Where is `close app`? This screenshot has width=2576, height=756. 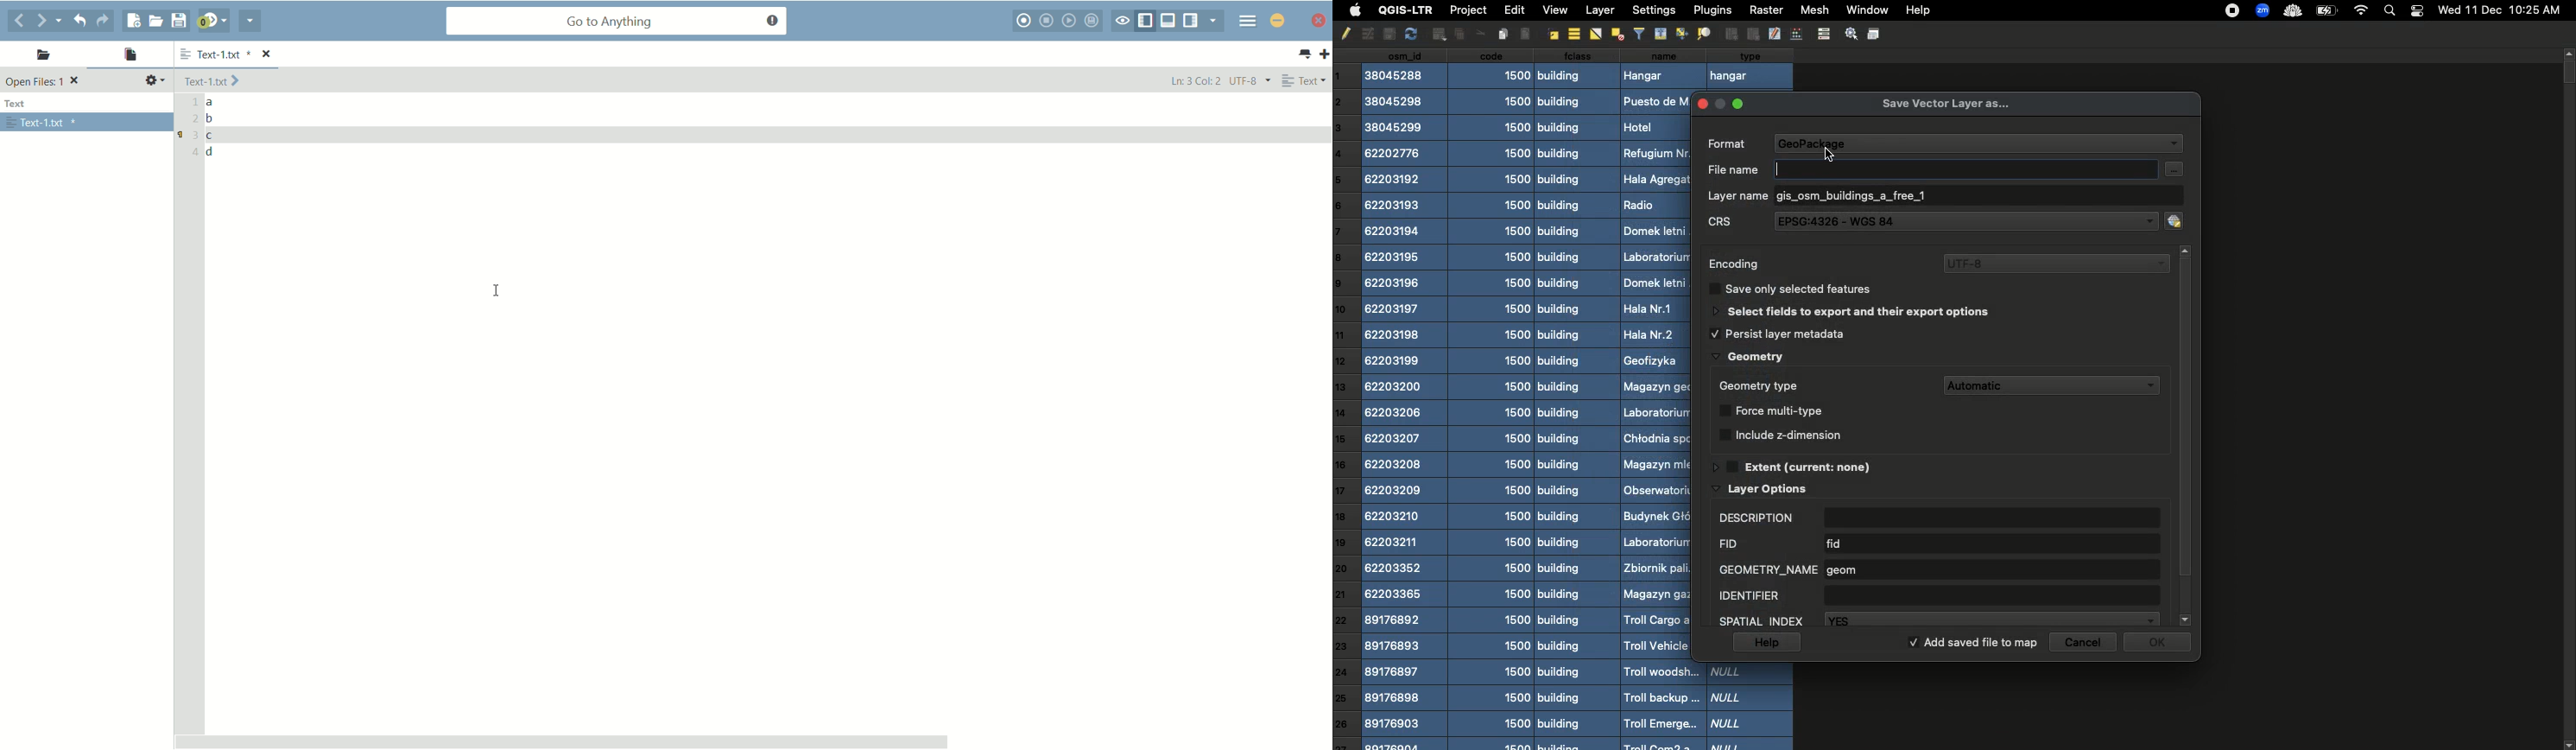 close app is located at coordinates (1276, 19).